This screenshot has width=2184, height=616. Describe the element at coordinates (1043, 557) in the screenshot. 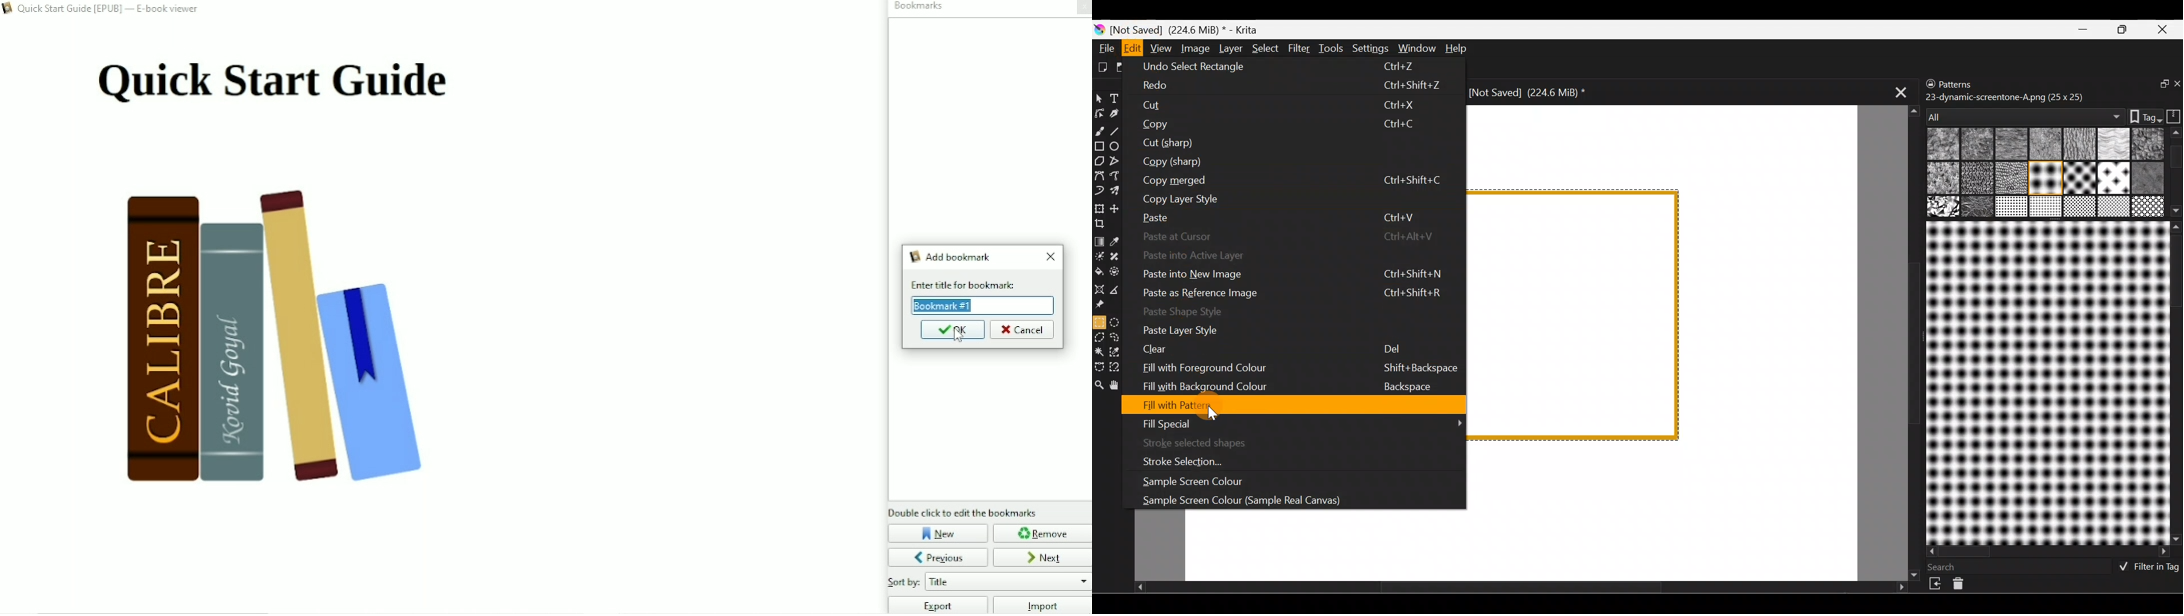

I see `Next` at that location.